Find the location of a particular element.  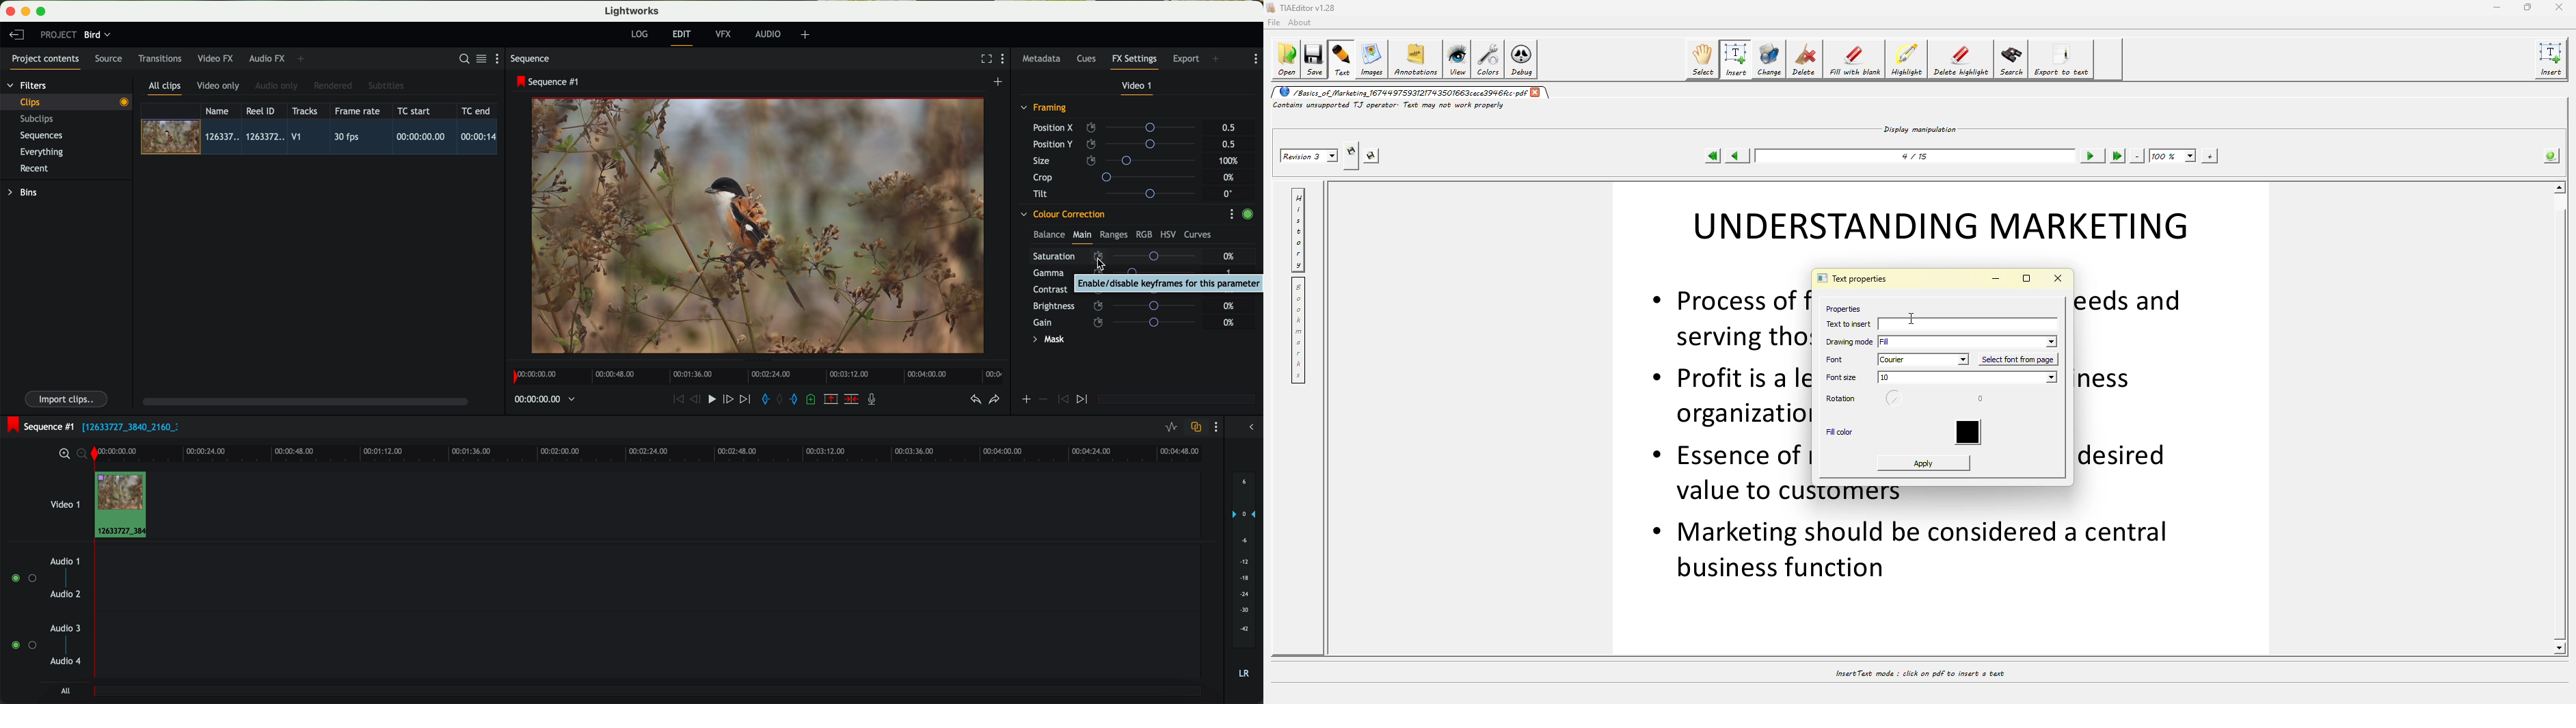

RGB is located at coordinates (1144, 234).